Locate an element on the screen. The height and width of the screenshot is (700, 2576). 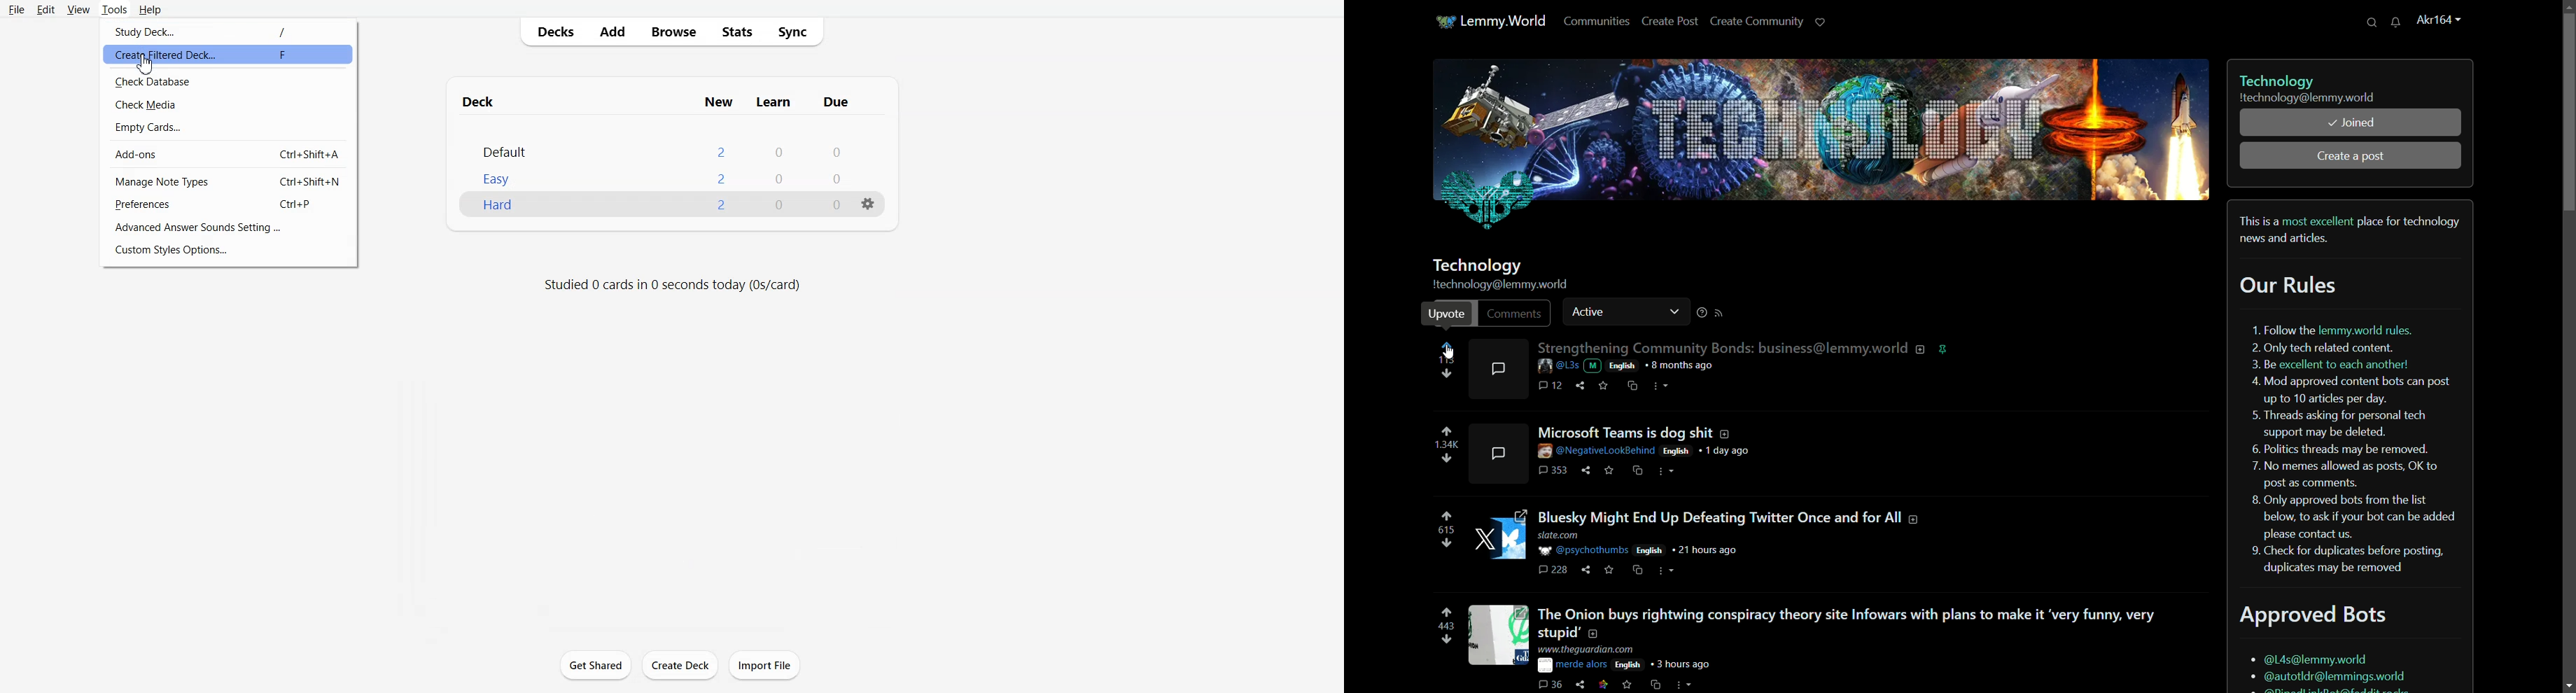
save is located at coordinates (1612, 469).